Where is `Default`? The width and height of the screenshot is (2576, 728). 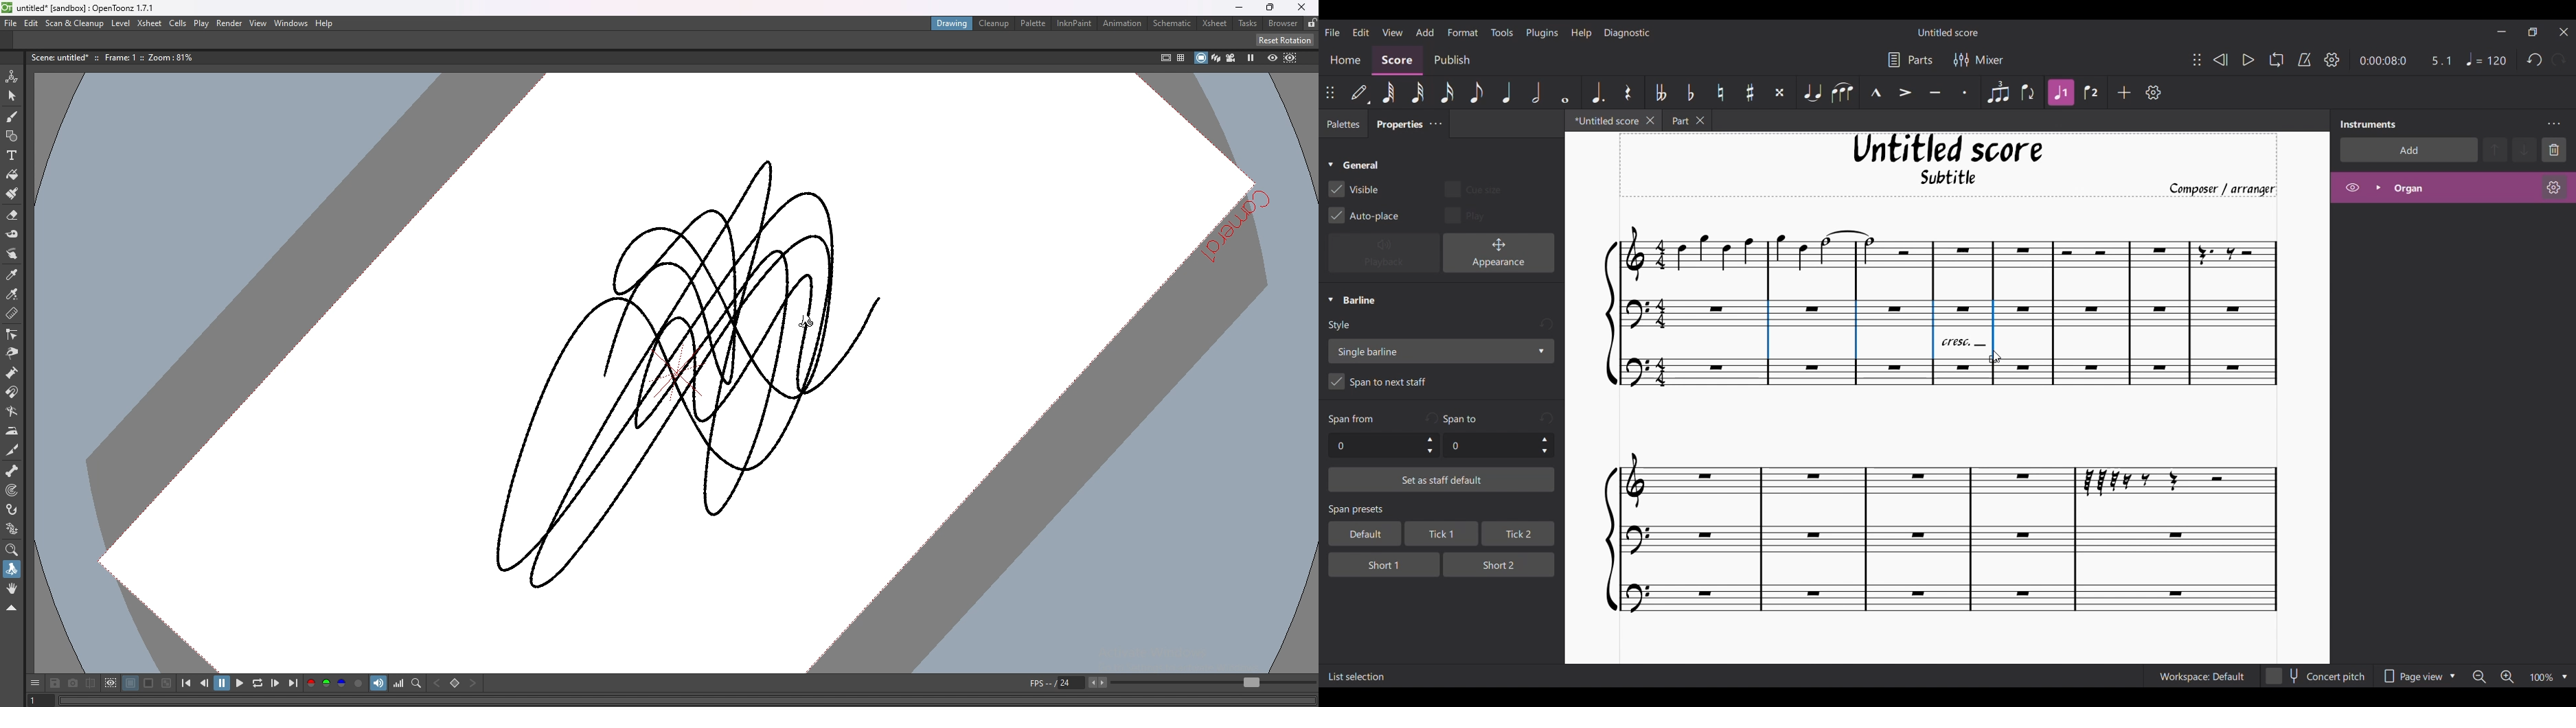
Default is located at coordinates (1360, 93).